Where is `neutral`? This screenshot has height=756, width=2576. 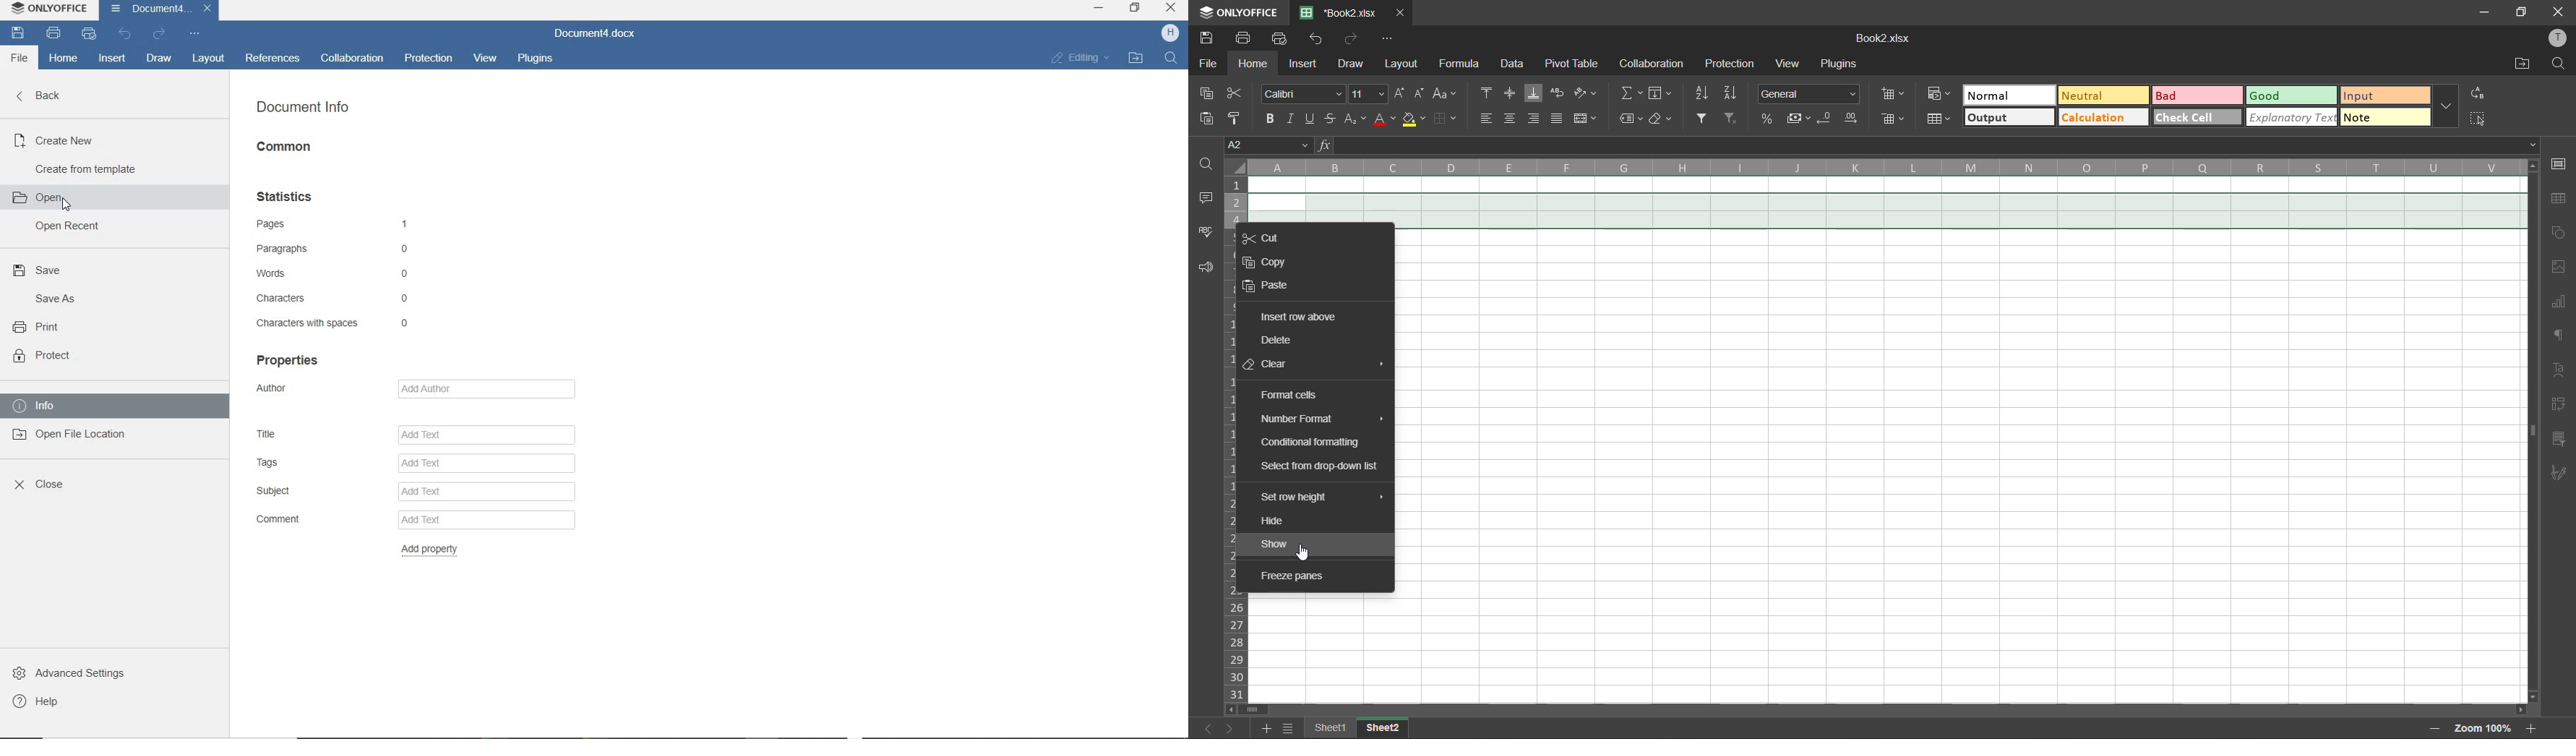 neutral is located at coordinates (2103, 96).